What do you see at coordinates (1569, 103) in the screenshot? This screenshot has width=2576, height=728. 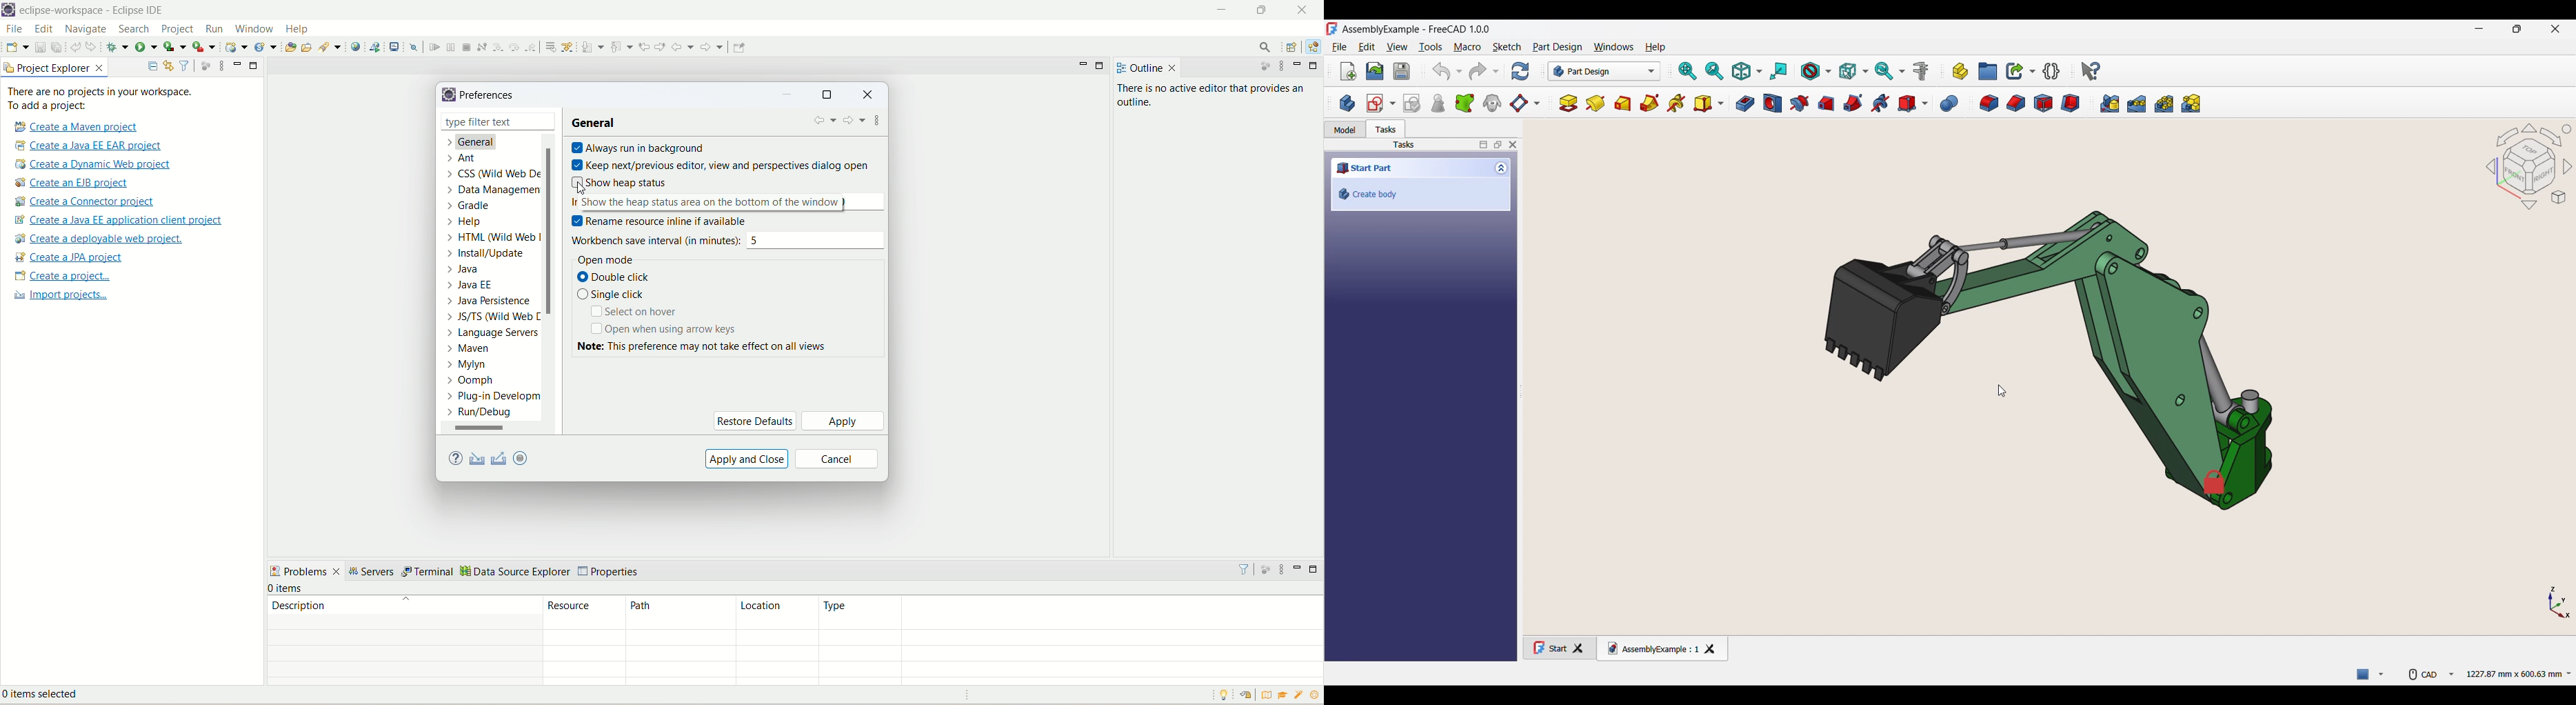 I see `Pad` at bounding box center [1569, 103].